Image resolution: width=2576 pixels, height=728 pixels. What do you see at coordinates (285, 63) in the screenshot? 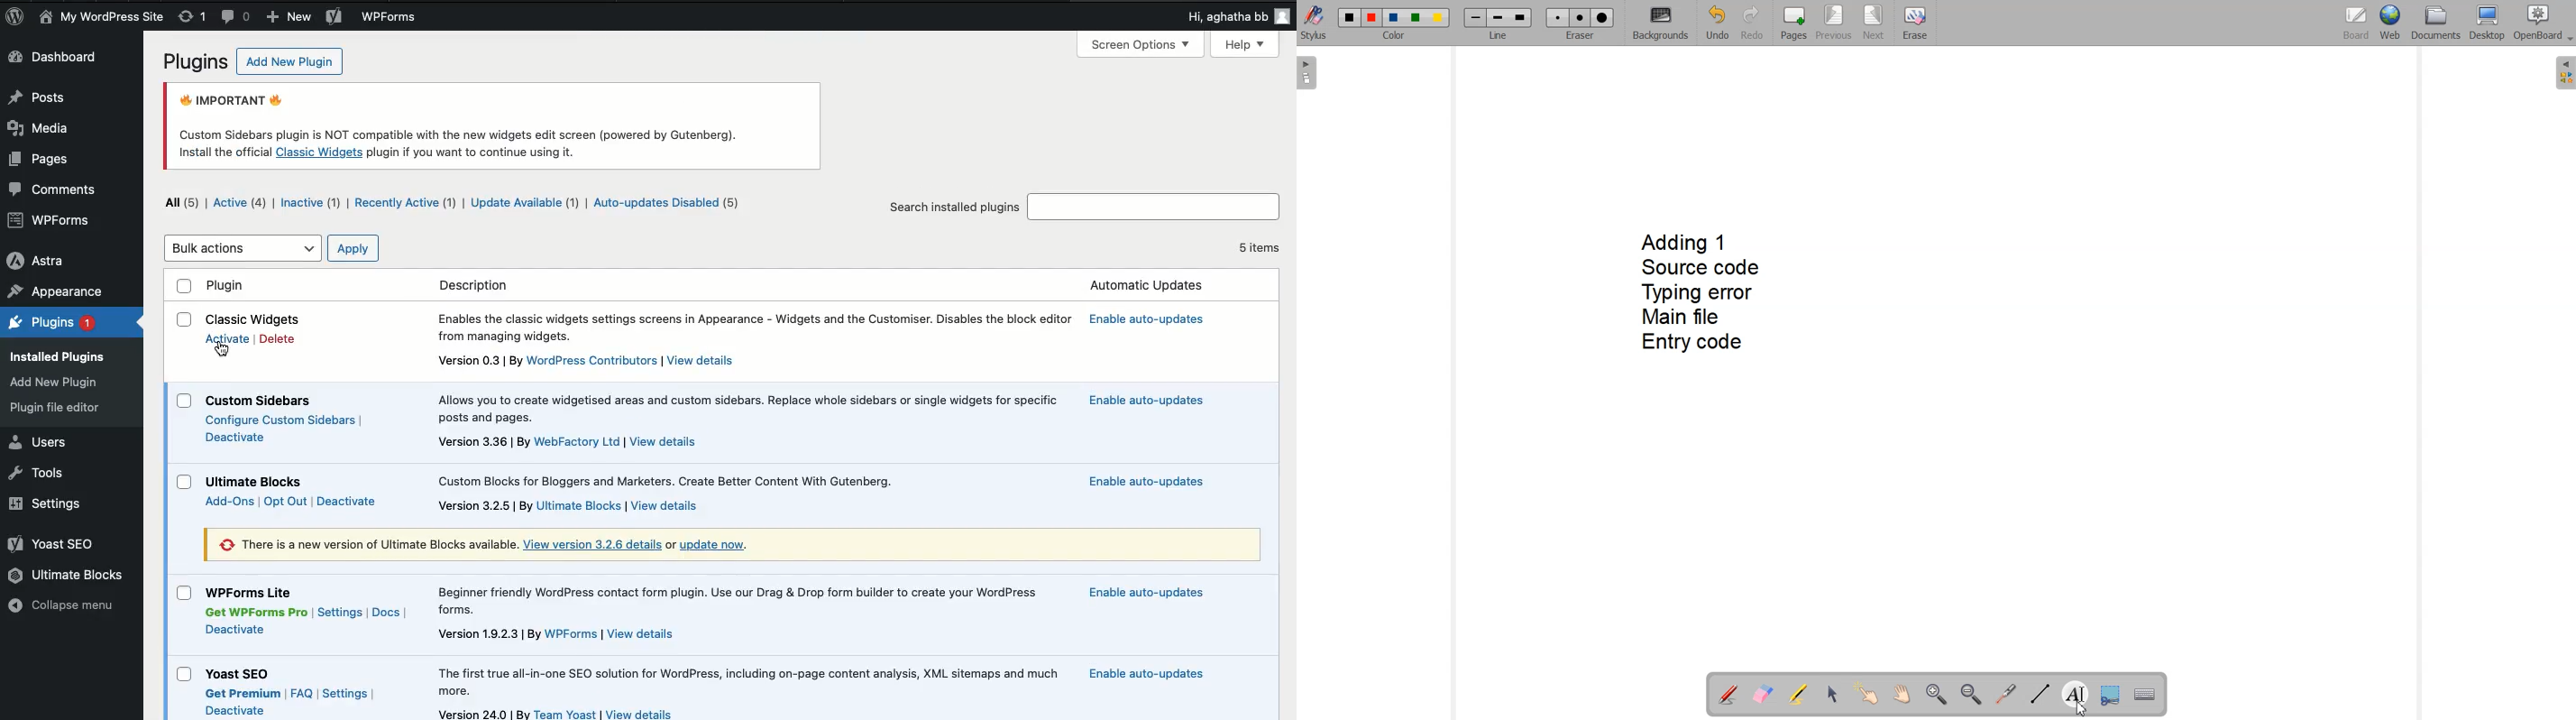
I see `Add new plugin` at bounding box center [285, 63].